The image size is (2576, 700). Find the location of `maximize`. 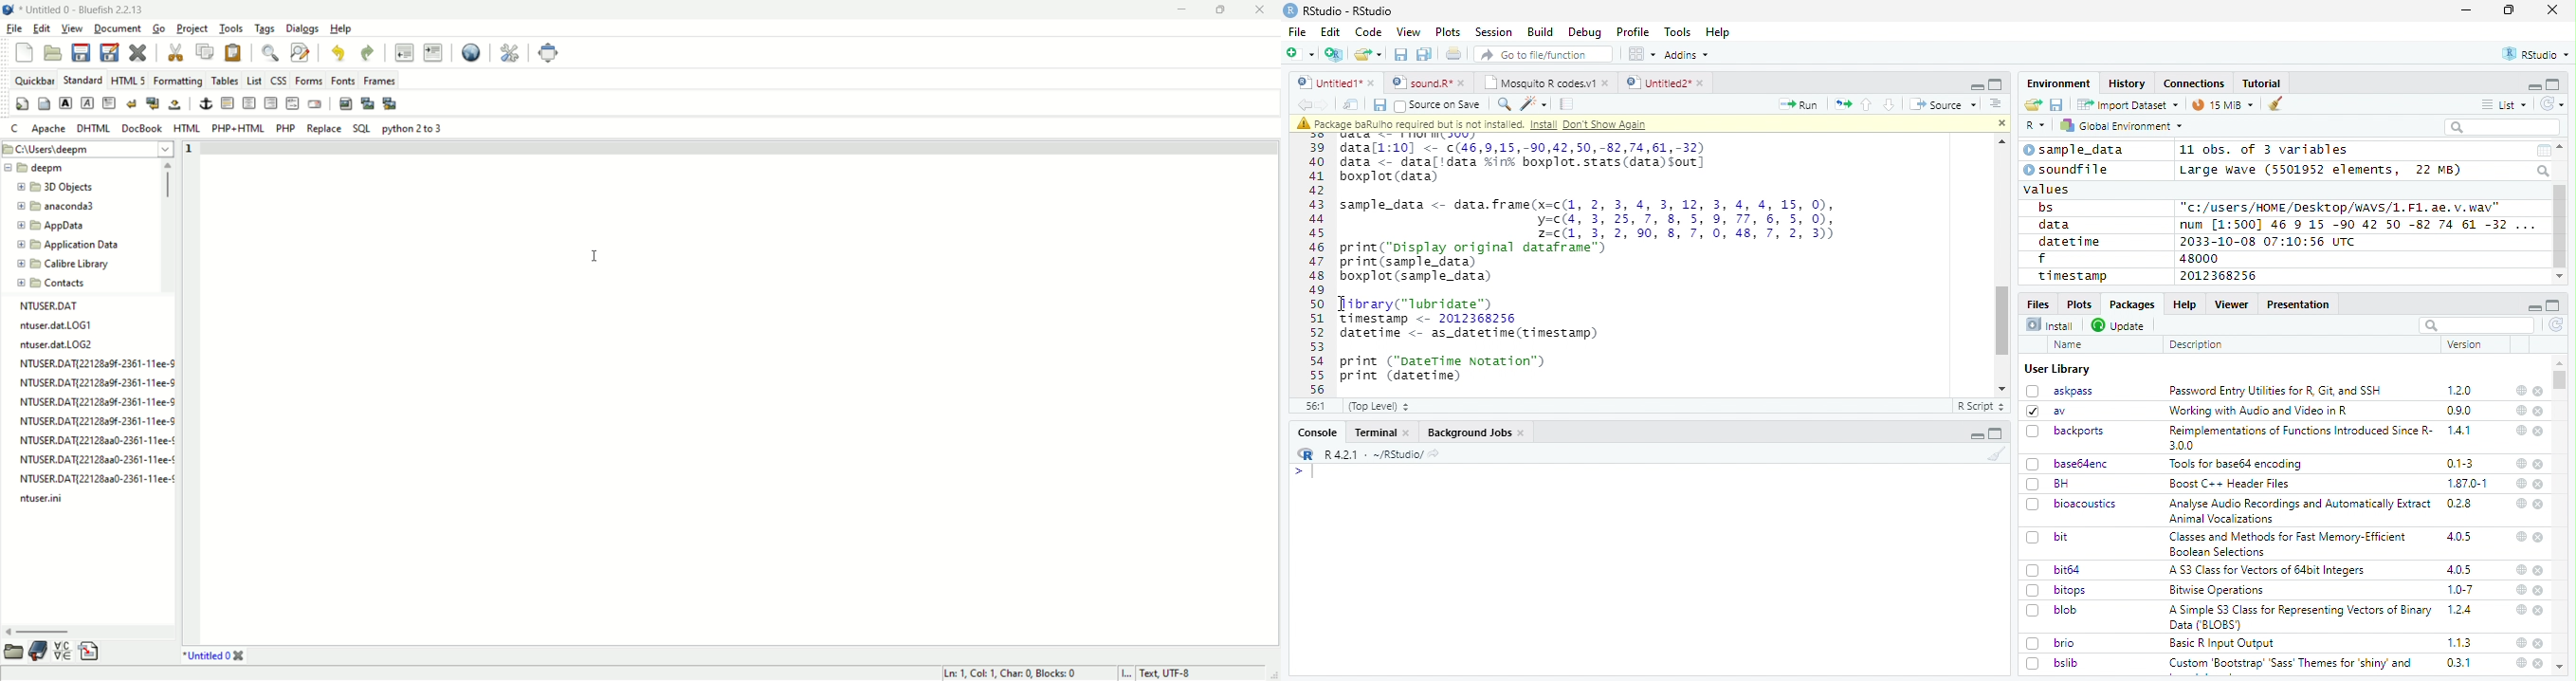

maximize is located at coordinates (2509, 10).